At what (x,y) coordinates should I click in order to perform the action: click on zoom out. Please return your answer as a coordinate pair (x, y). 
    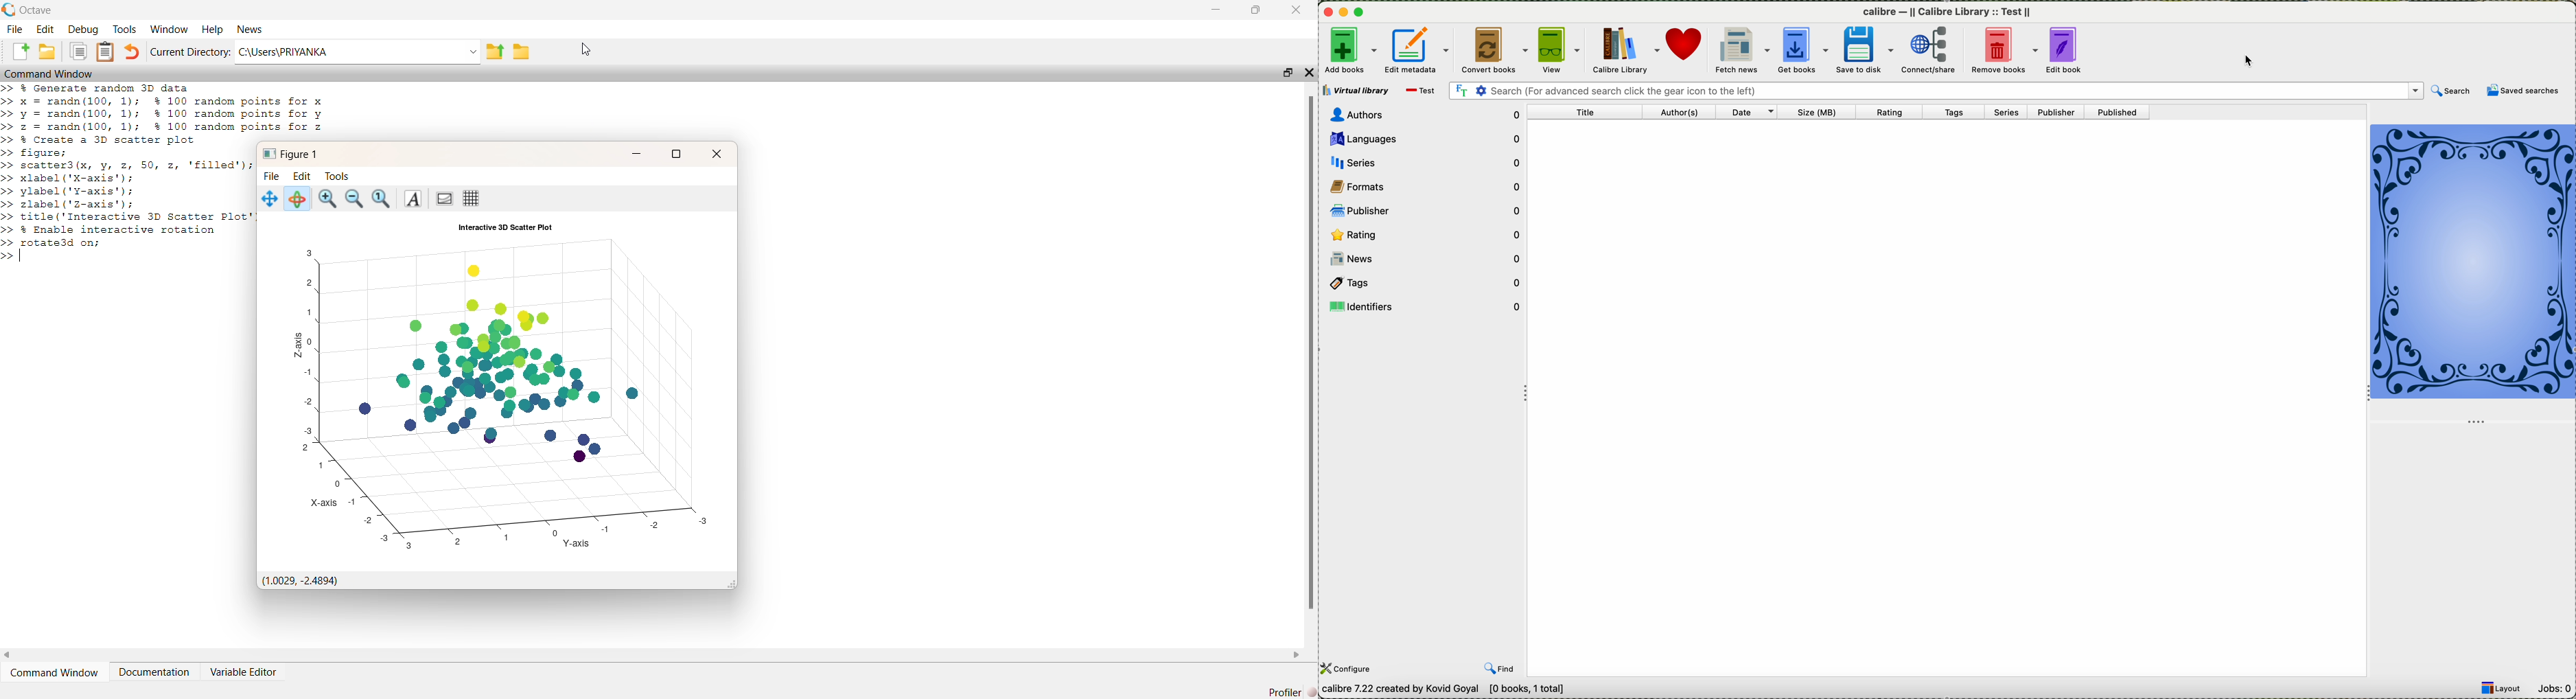
    Looking at the image, I should click on (356, 200).